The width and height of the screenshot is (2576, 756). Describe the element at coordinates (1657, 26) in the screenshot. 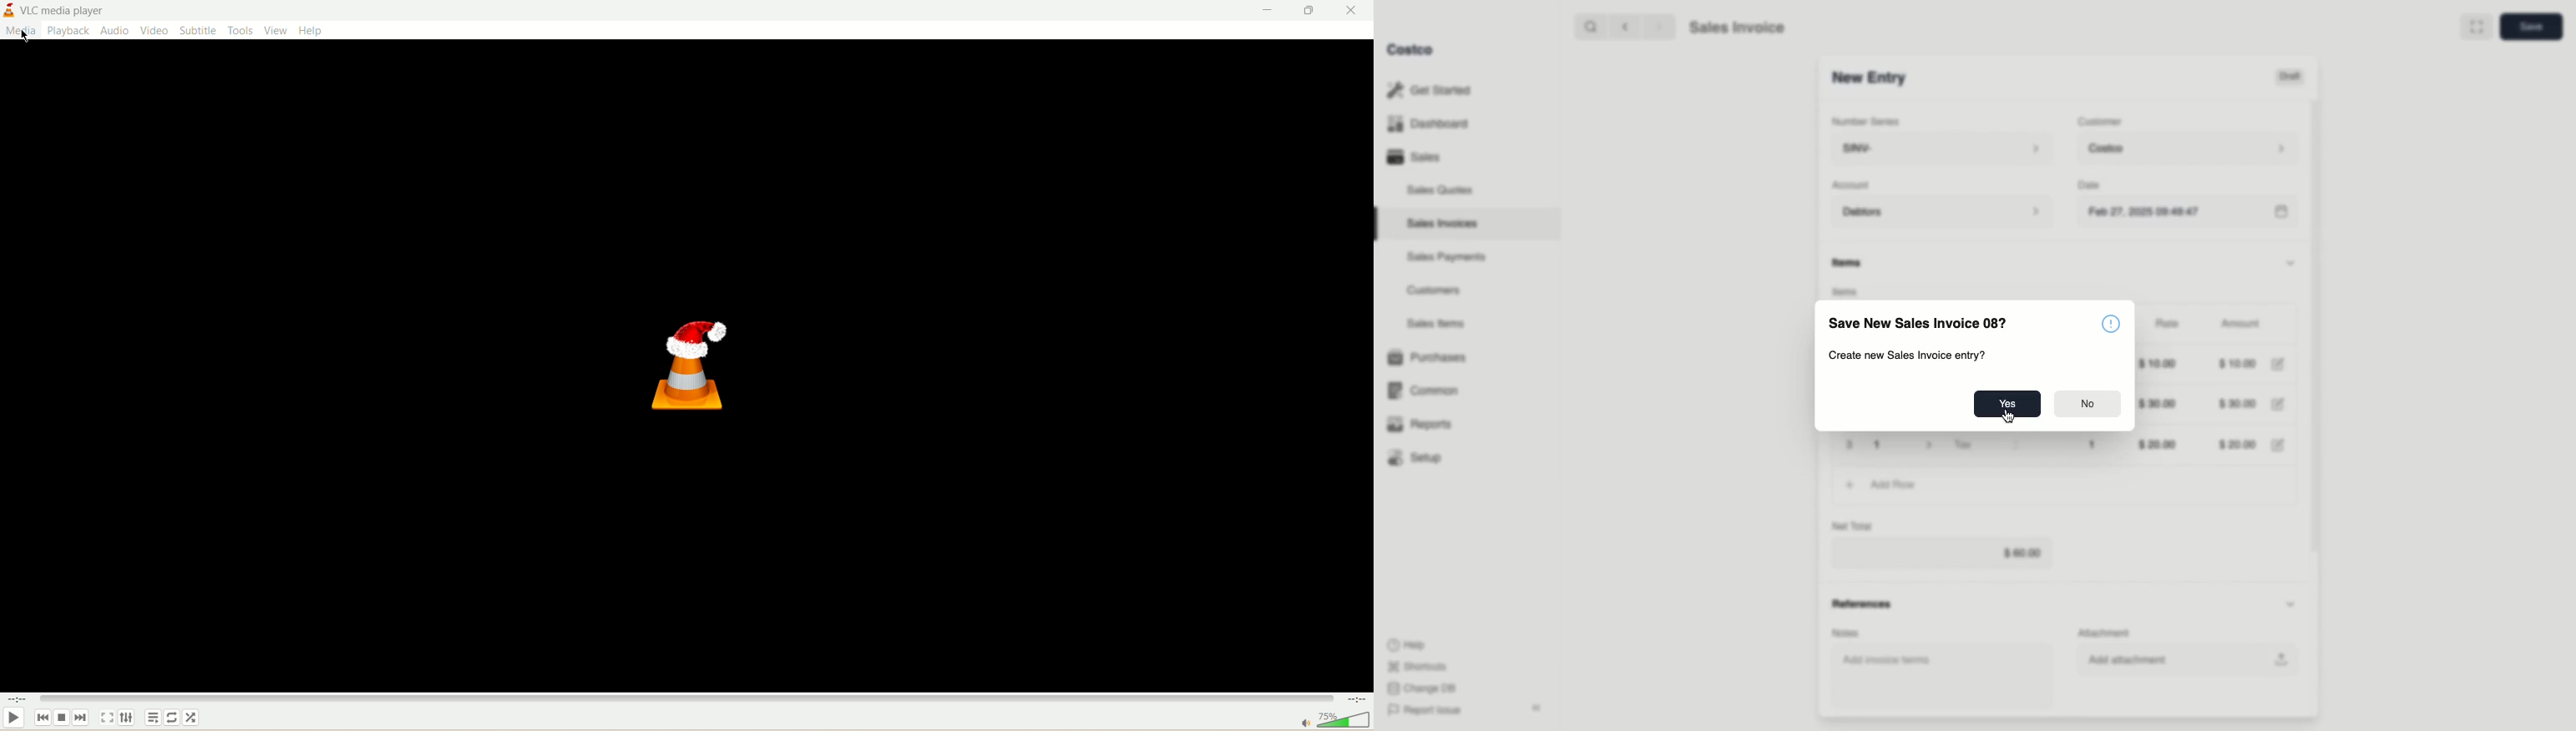

I see `forward` at that location.